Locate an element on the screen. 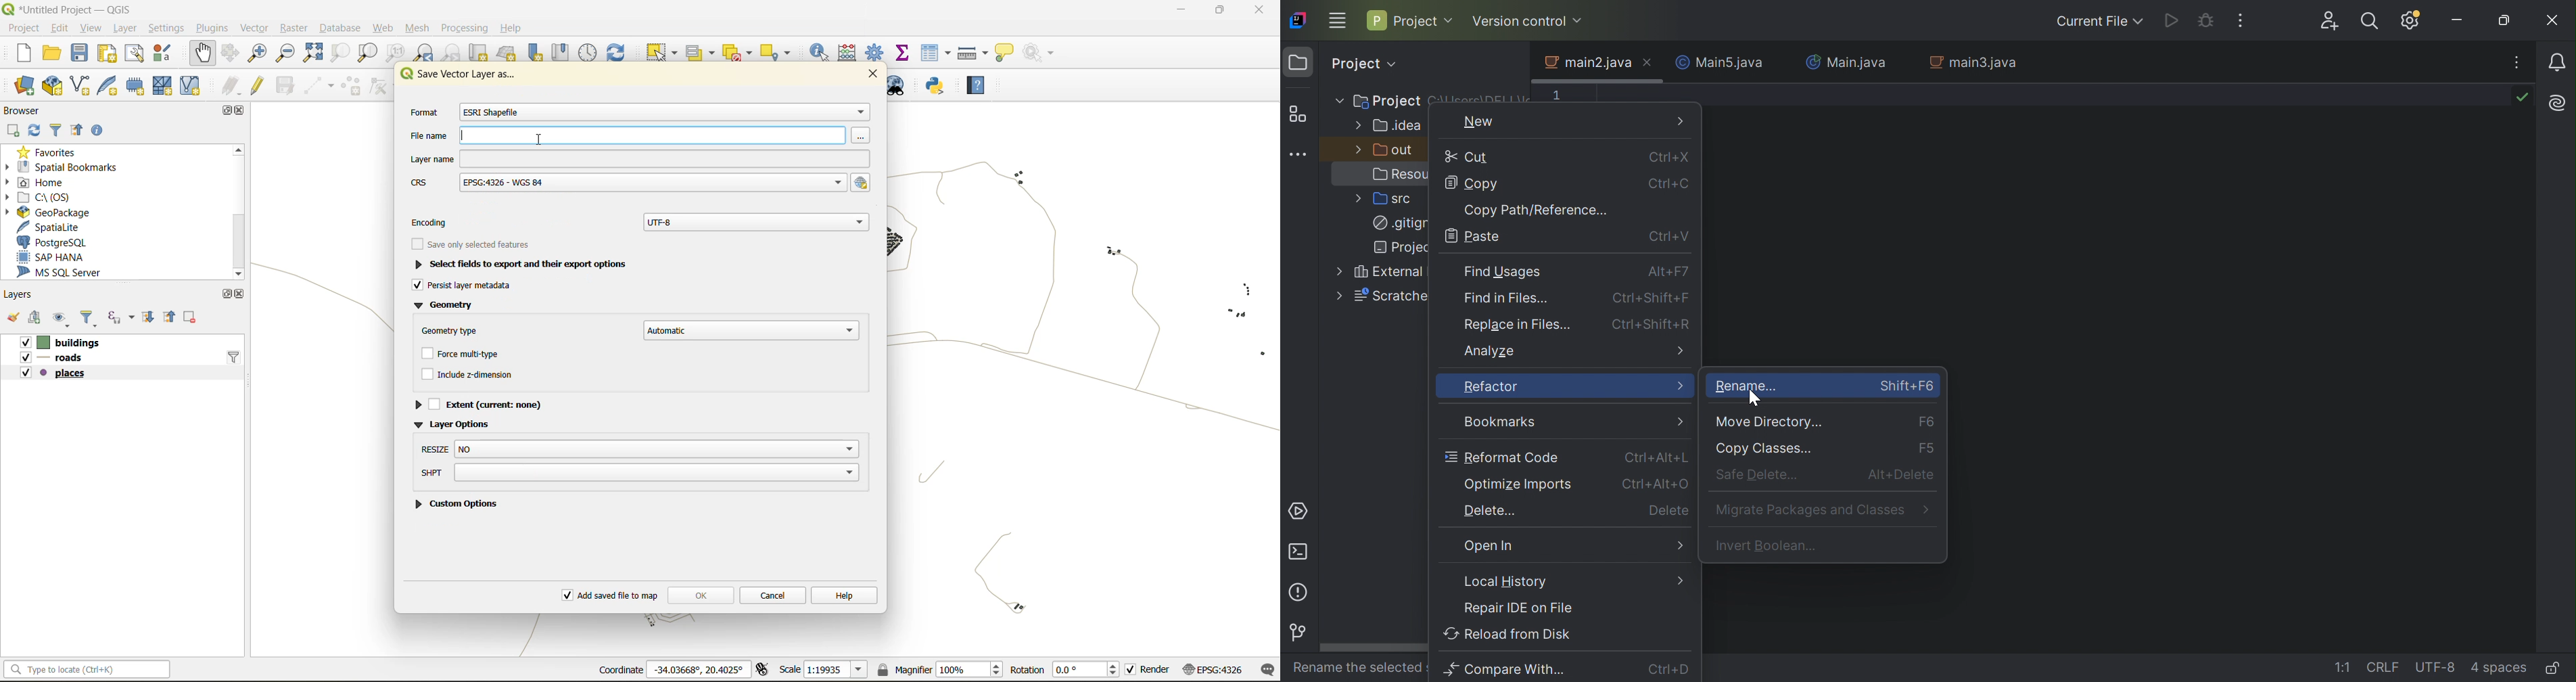  deselect value is located at coordinates (740, 51).